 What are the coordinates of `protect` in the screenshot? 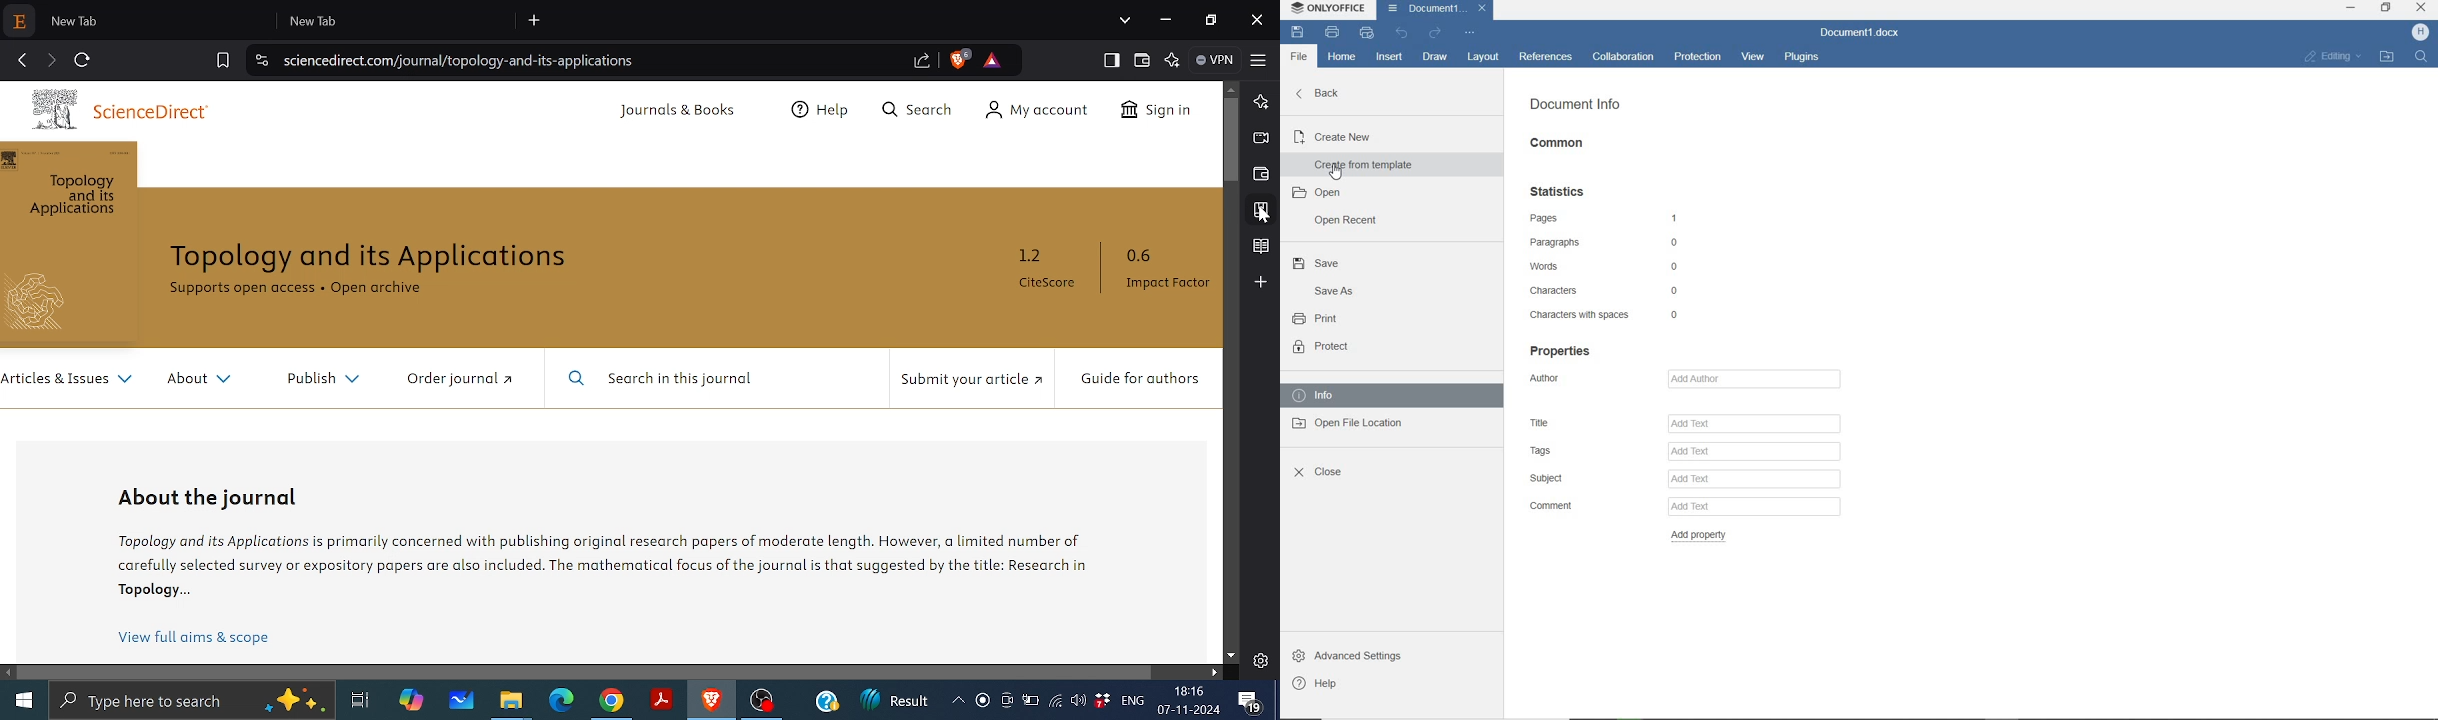 It's located at (1322, 347).